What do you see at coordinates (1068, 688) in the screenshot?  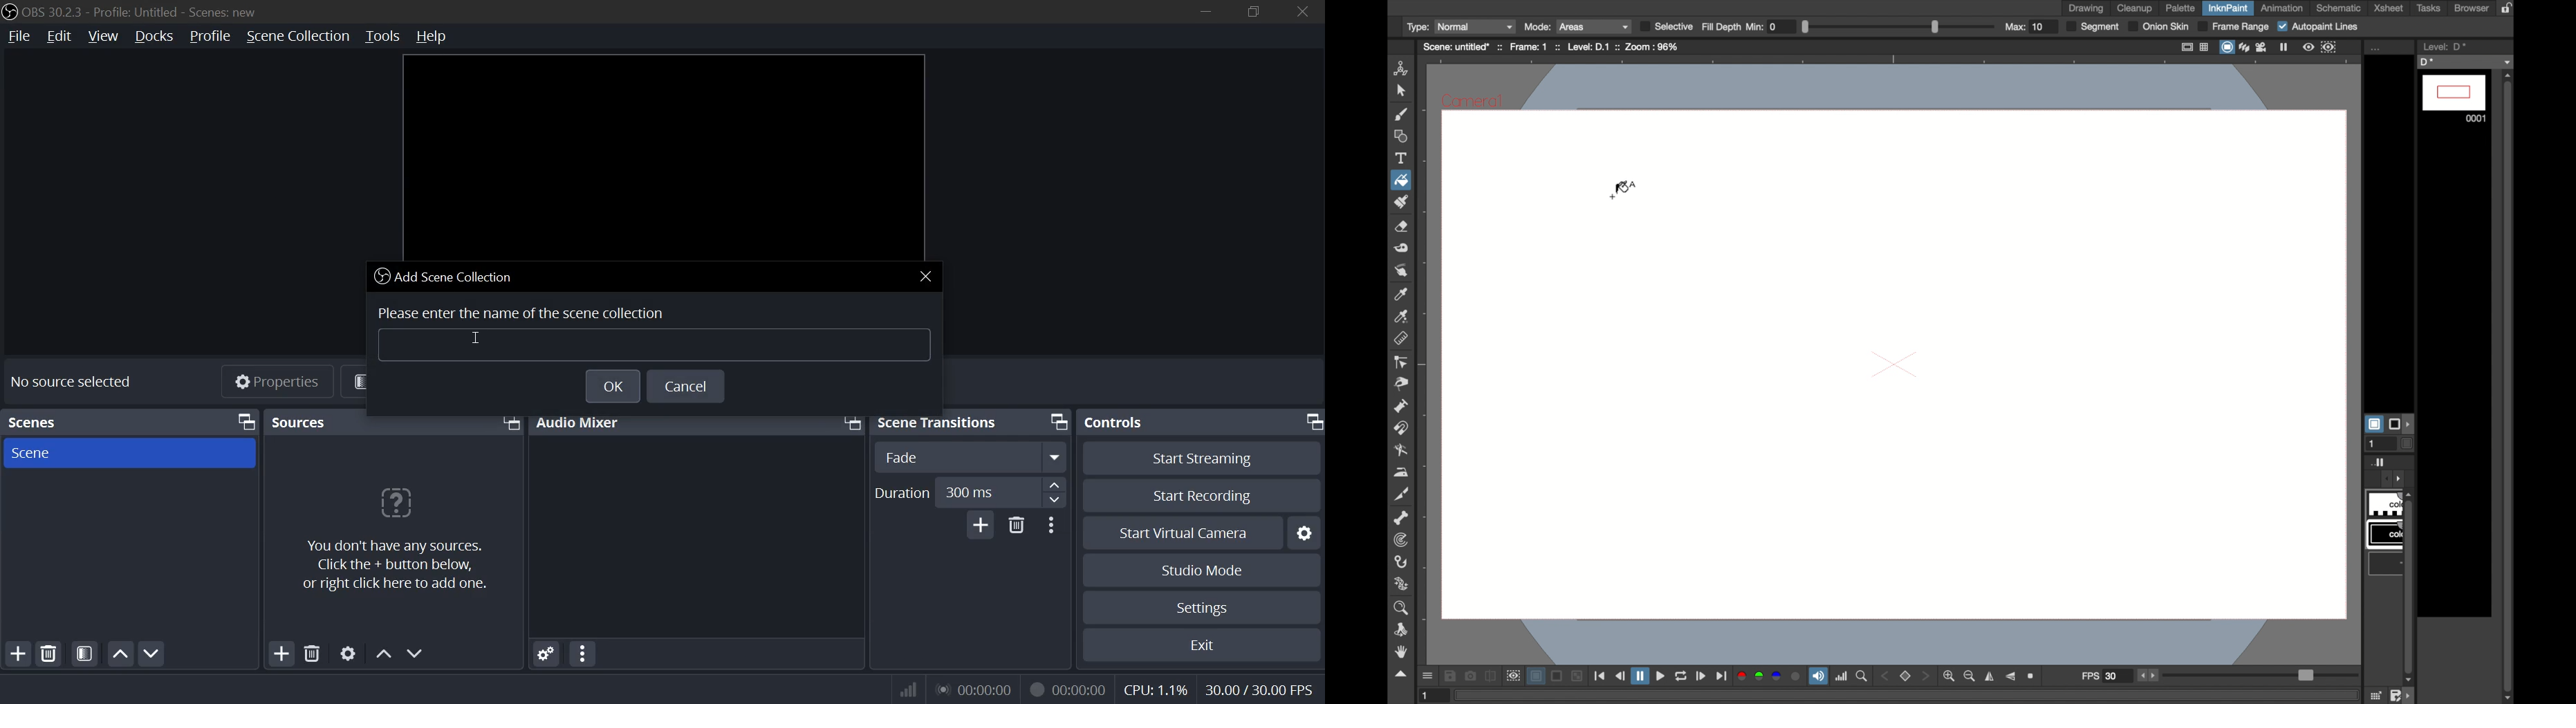 I see `record streamed` at bounding box center [1068, 688].